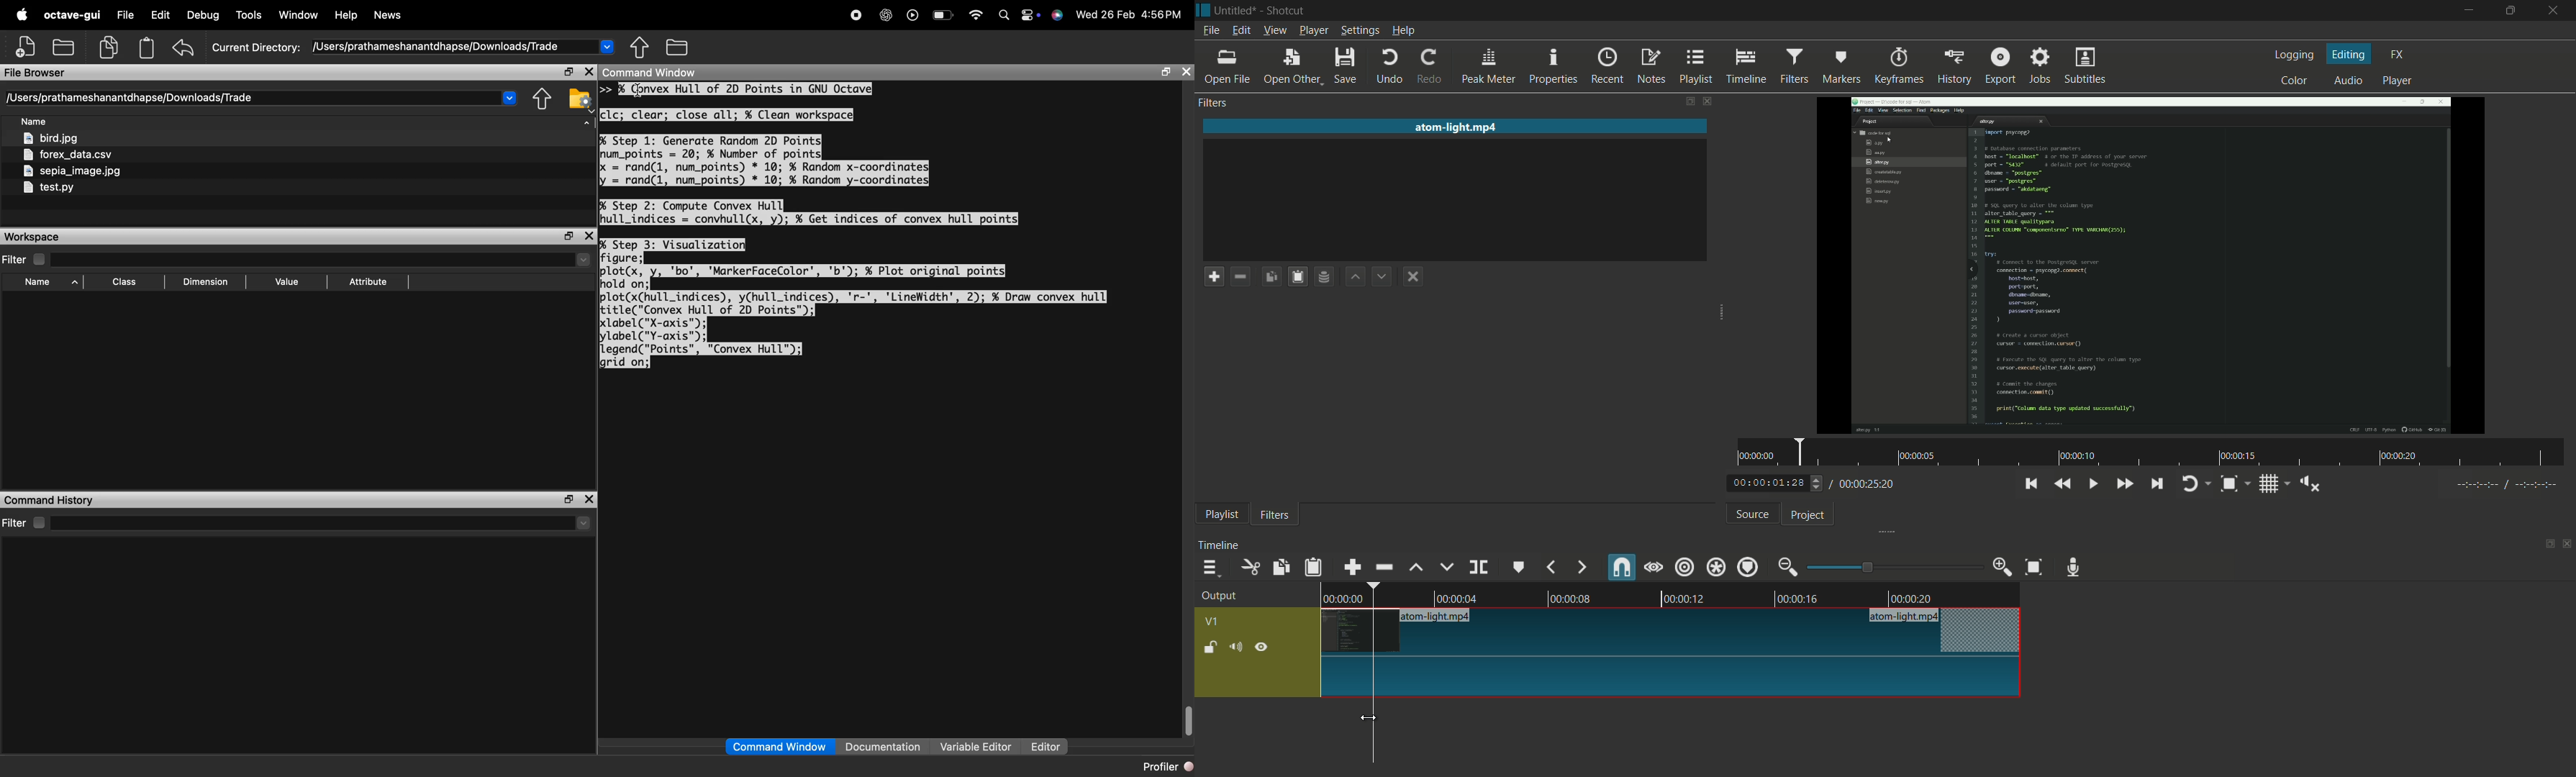 This screenshot has width=2576, height=784. Describe the element at coordinates (1274, 276) in the screenshot. I see `copy checked filters` at that location.